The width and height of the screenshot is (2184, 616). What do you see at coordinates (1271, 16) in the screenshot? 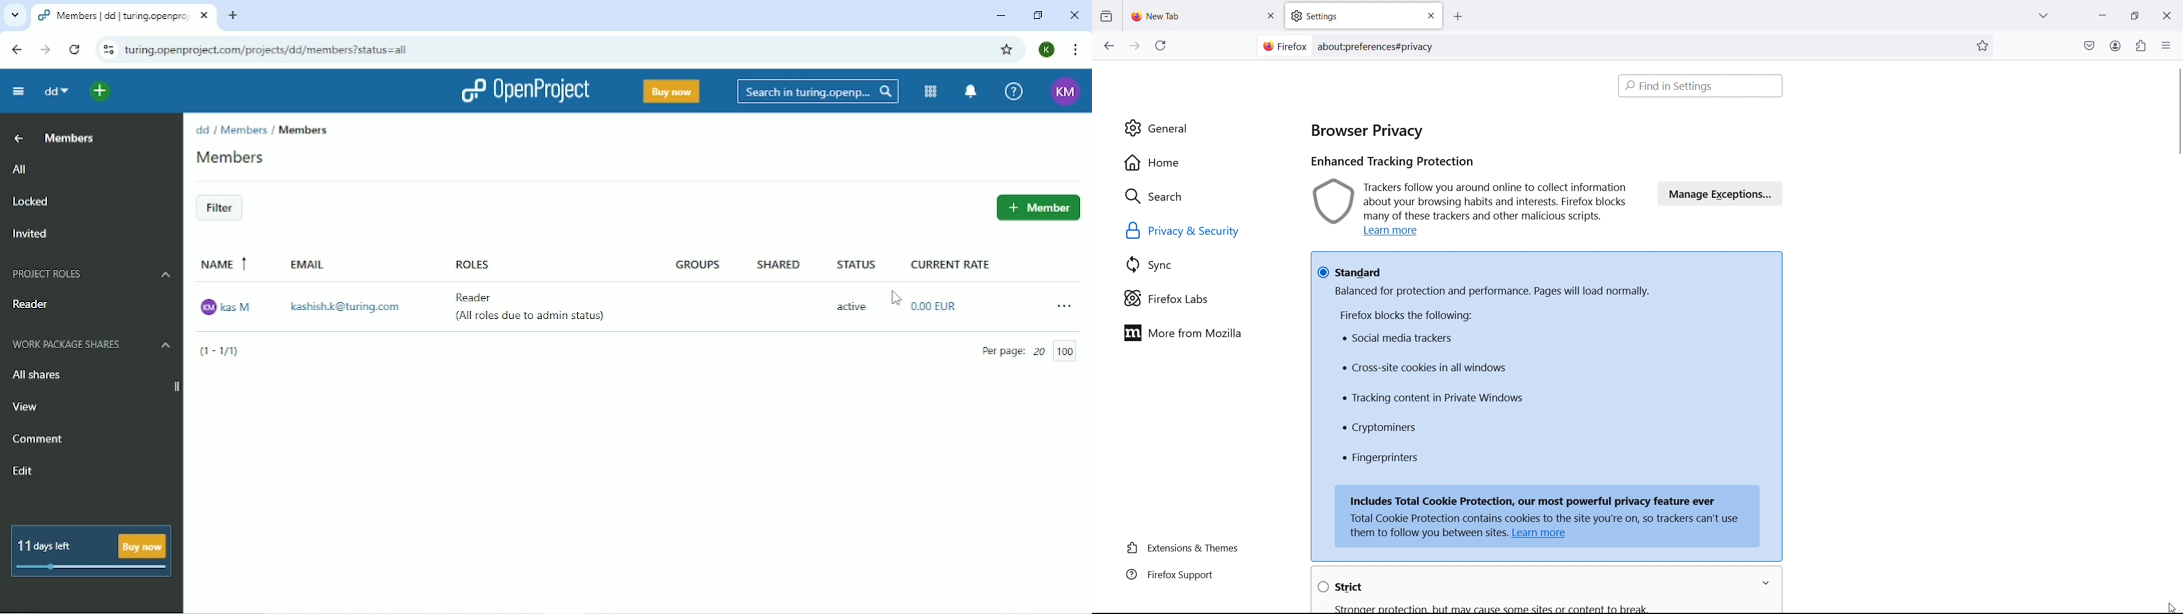
I see `close tab` at bounding box center [1271, 16].